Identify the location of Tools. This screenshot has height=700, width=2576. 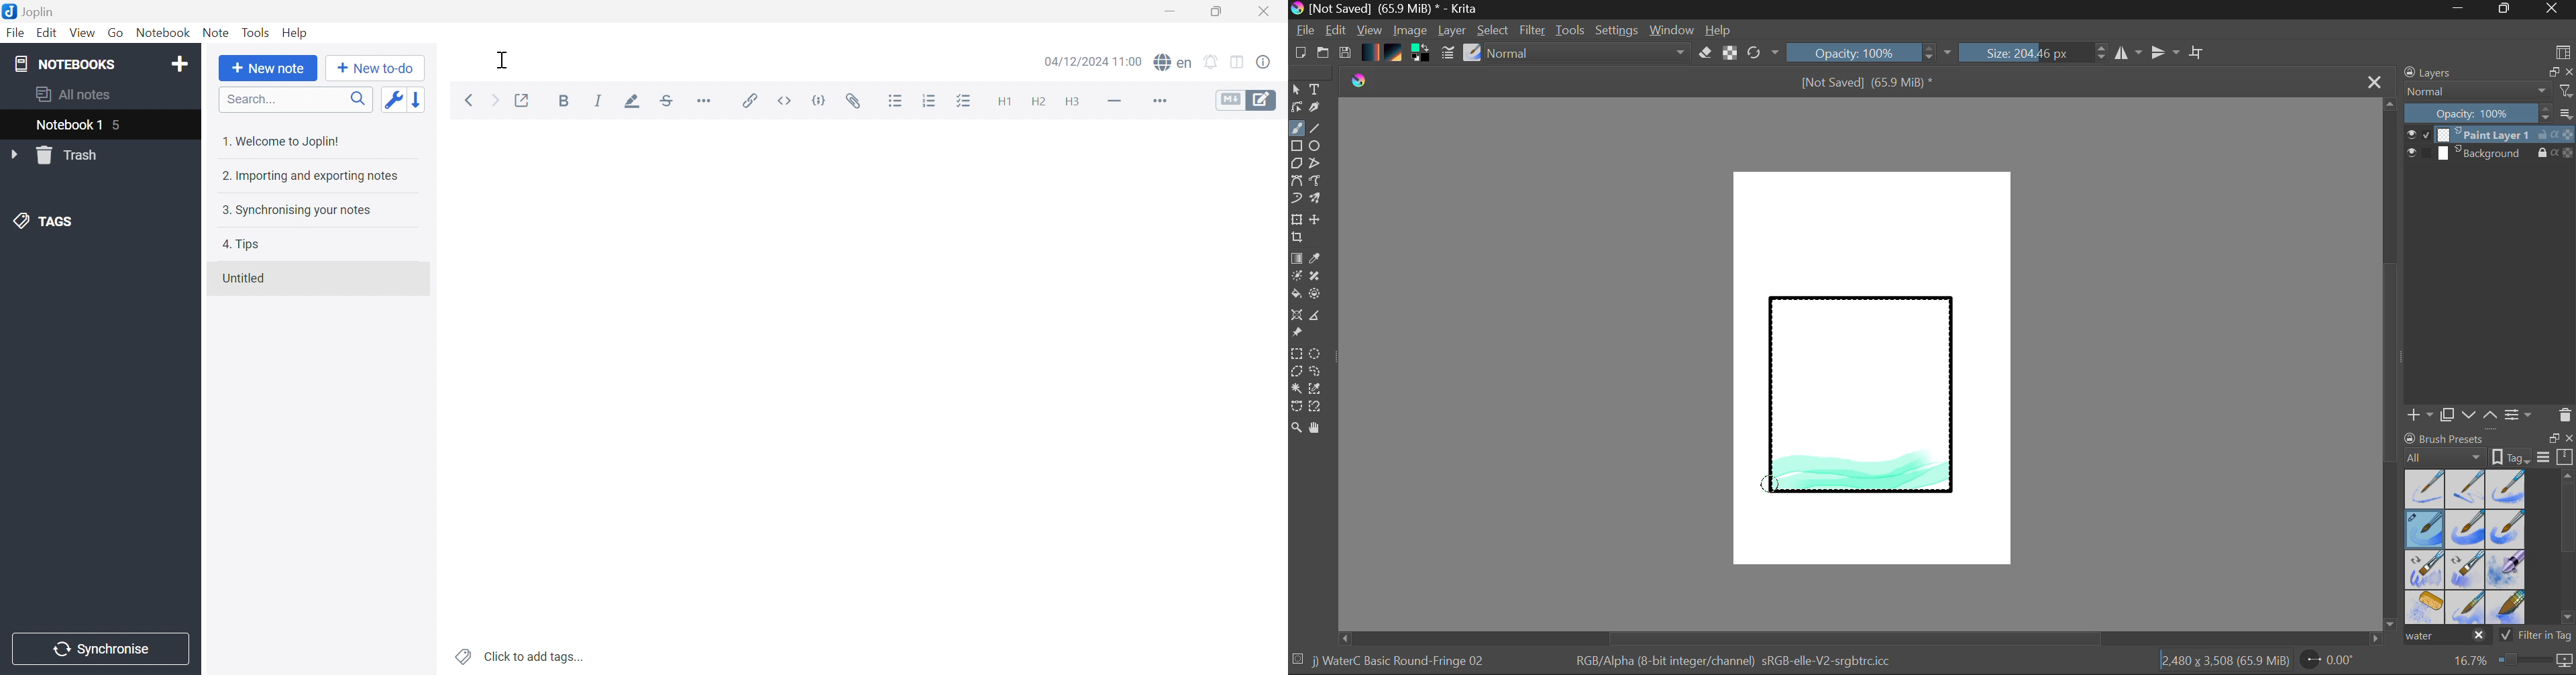
(257, 32).